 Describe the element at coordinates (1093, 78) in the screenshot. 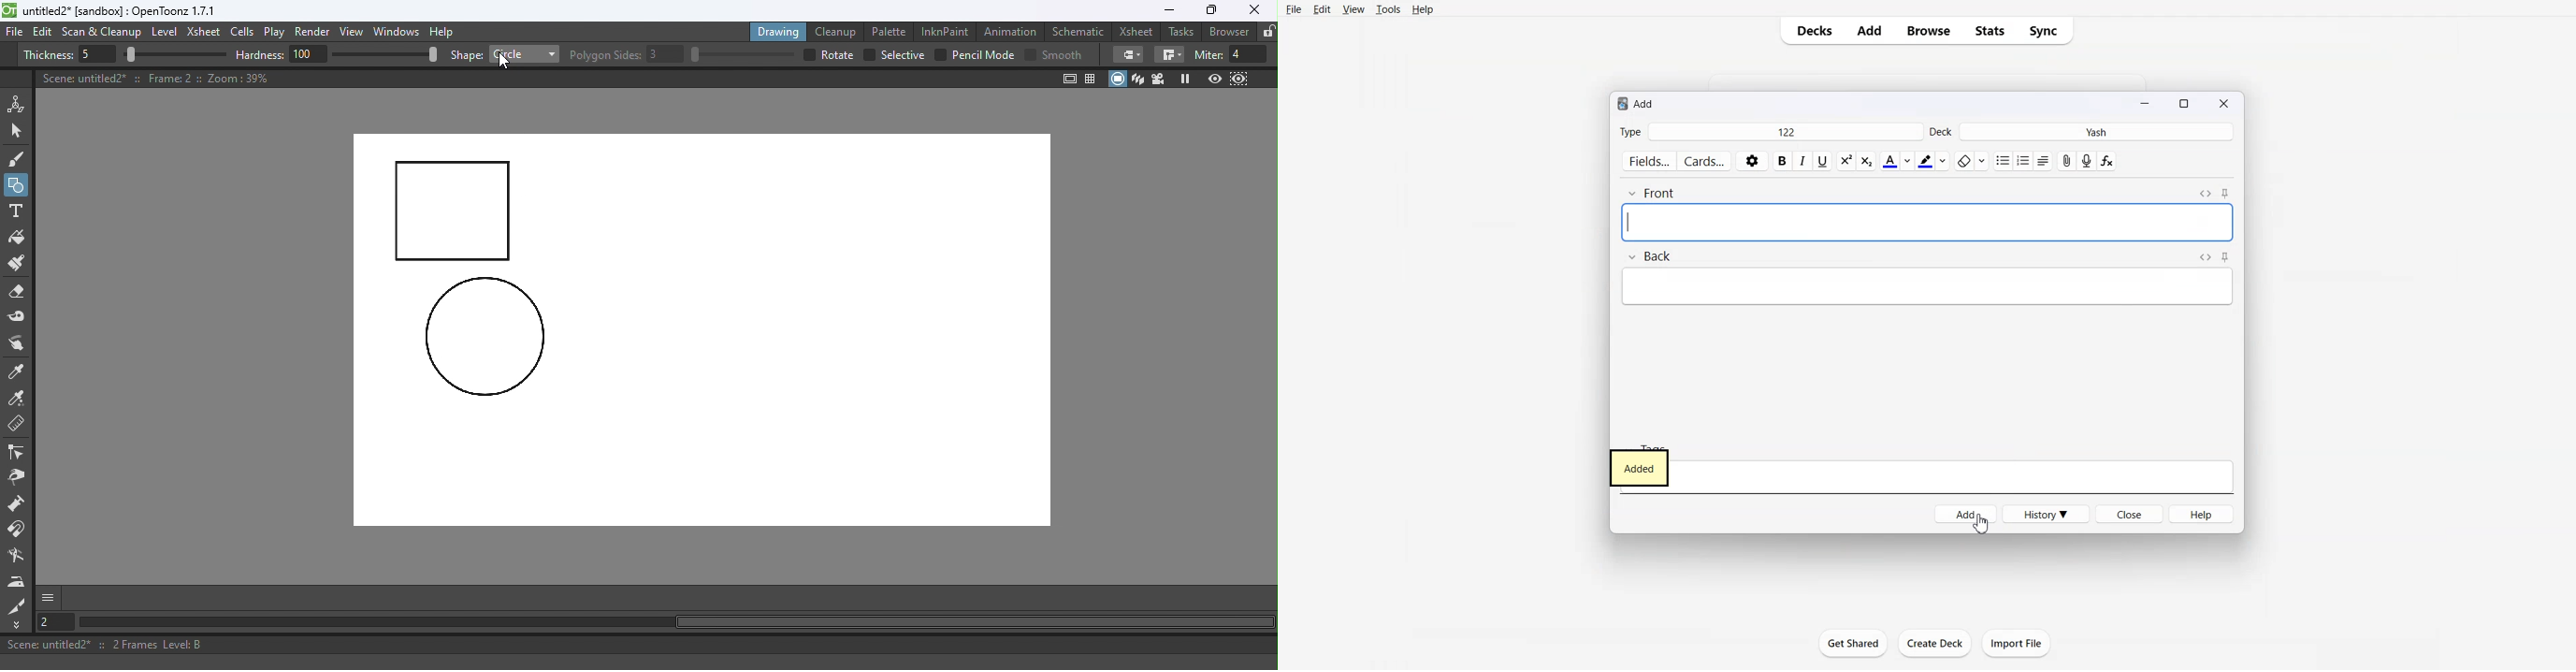

I see `Field guide` at that location.